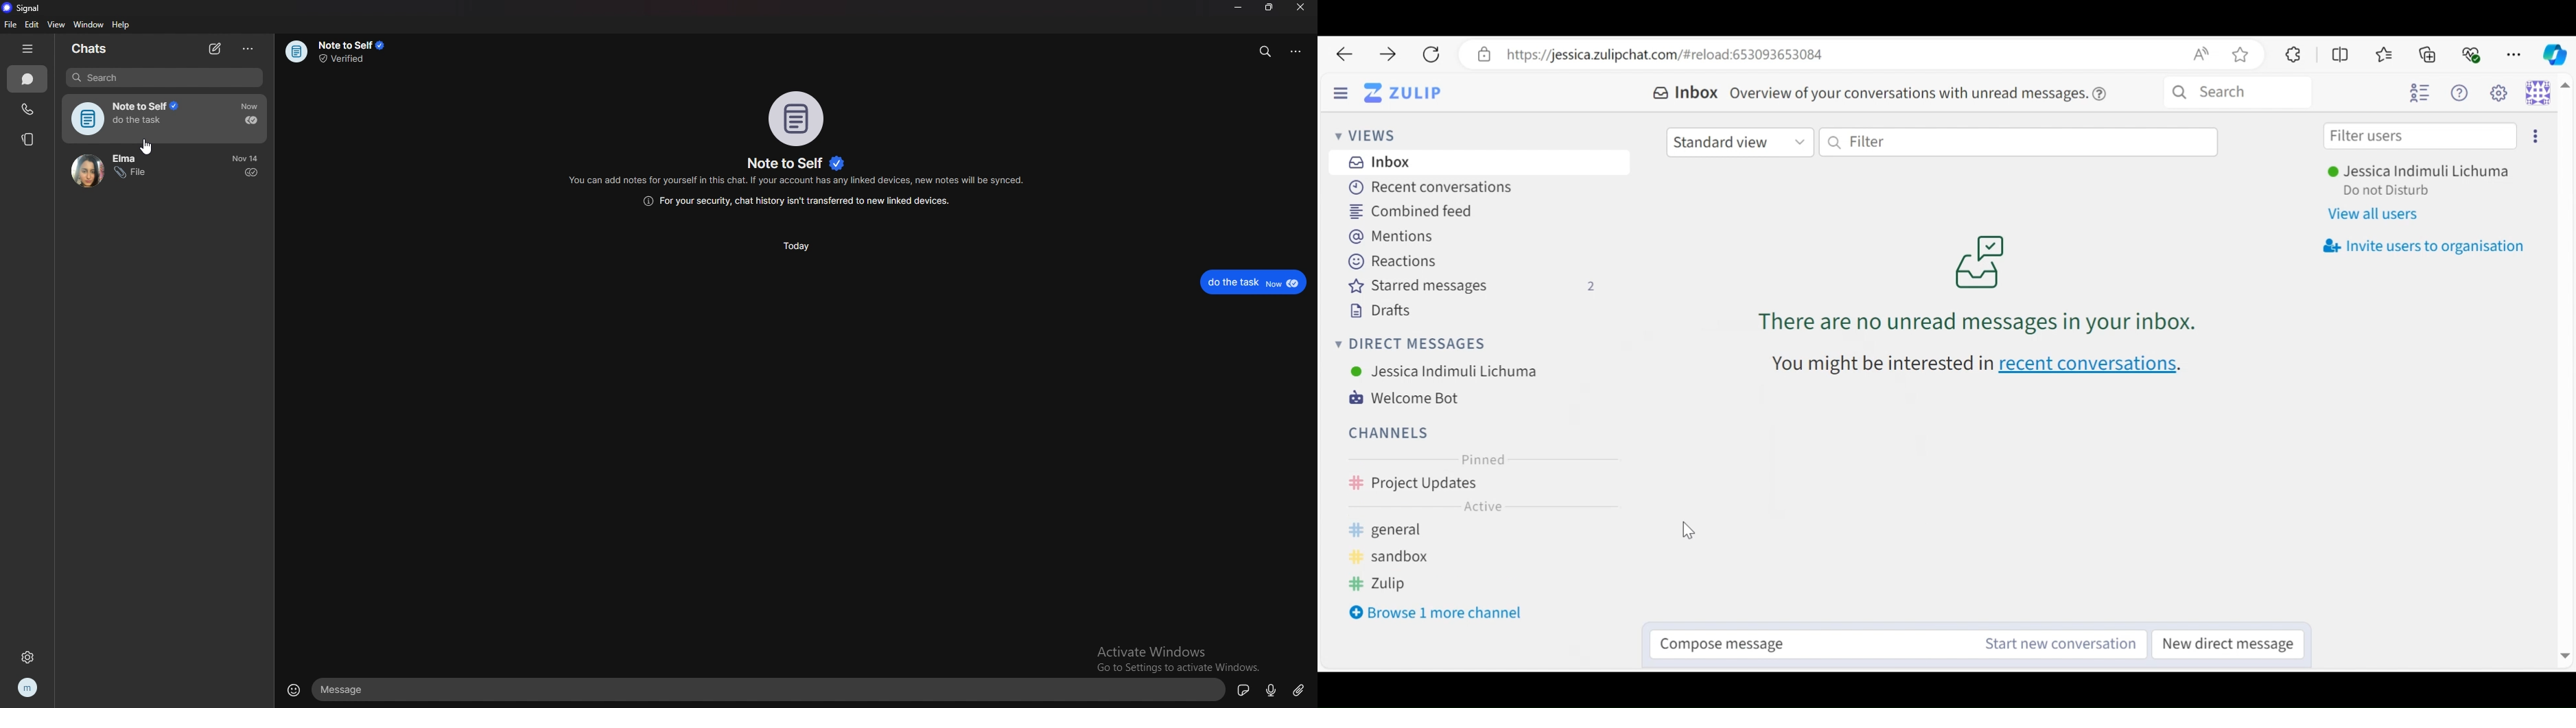 Image resolution: width=2576 pixels, height=728 pixels. Describe the element at coordinates (1413, 210) in the screenshot. I see `Combined feed` at that location.